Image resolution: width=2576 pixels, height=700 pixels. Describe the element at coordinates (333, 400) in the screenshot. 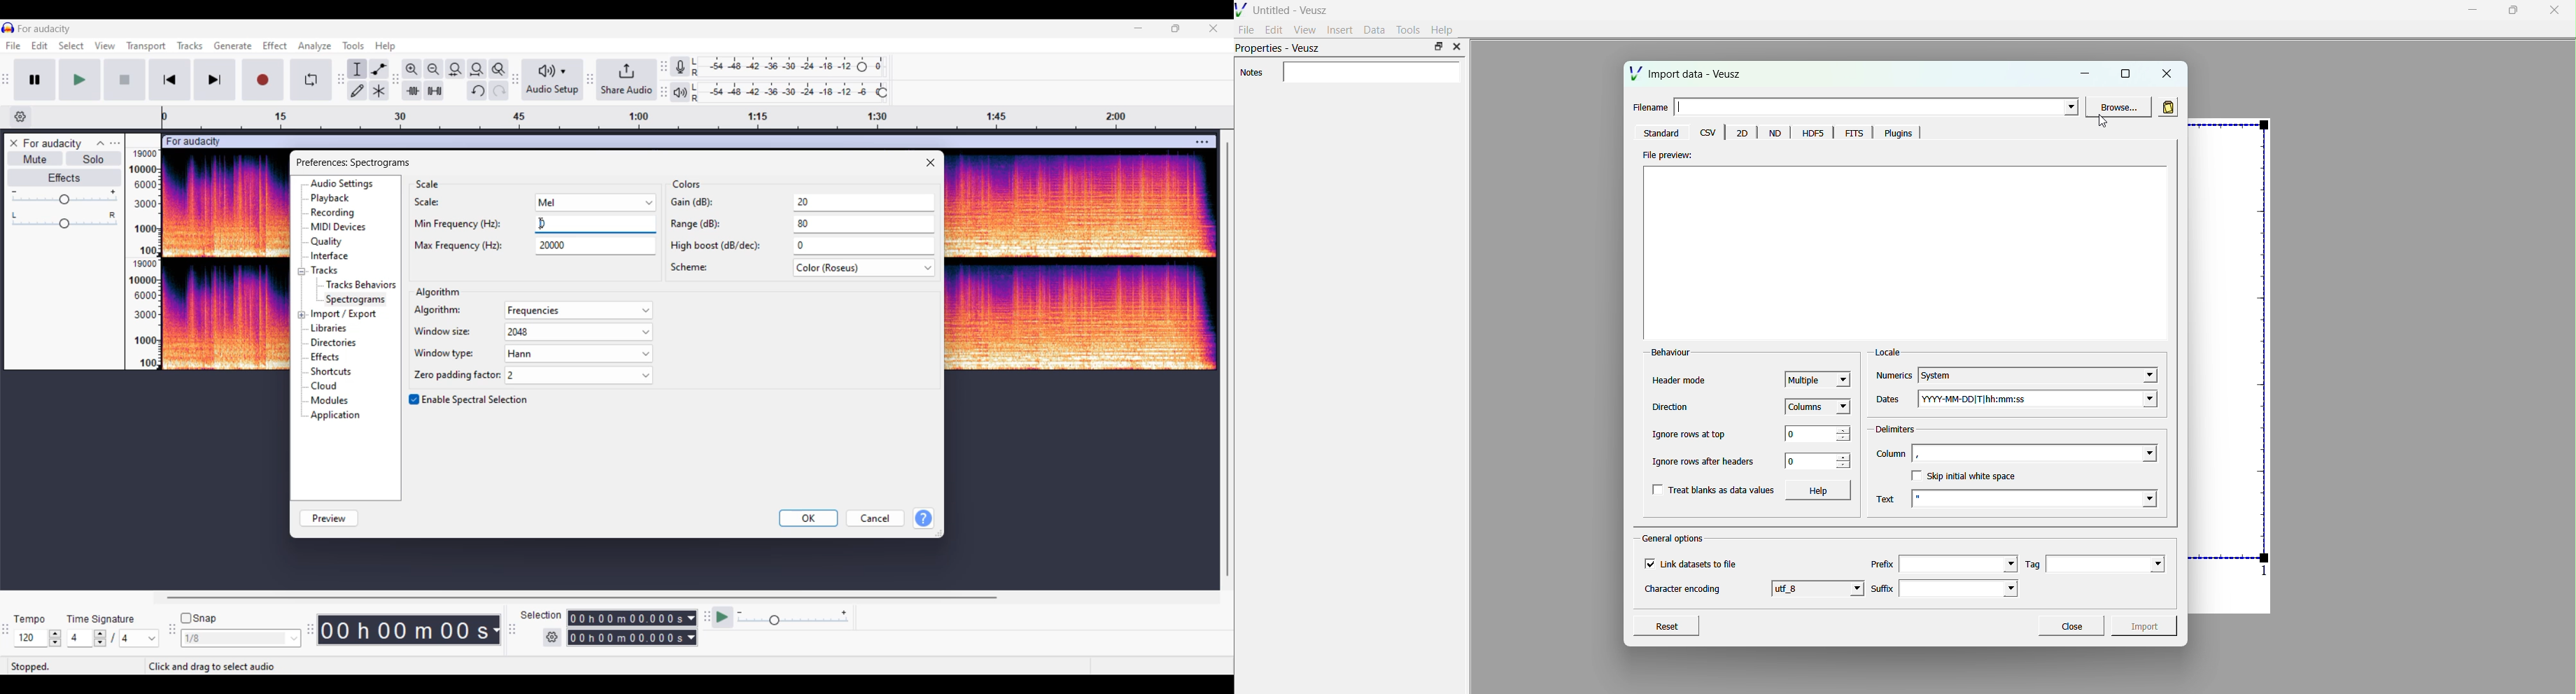

I see `modules` at that location.